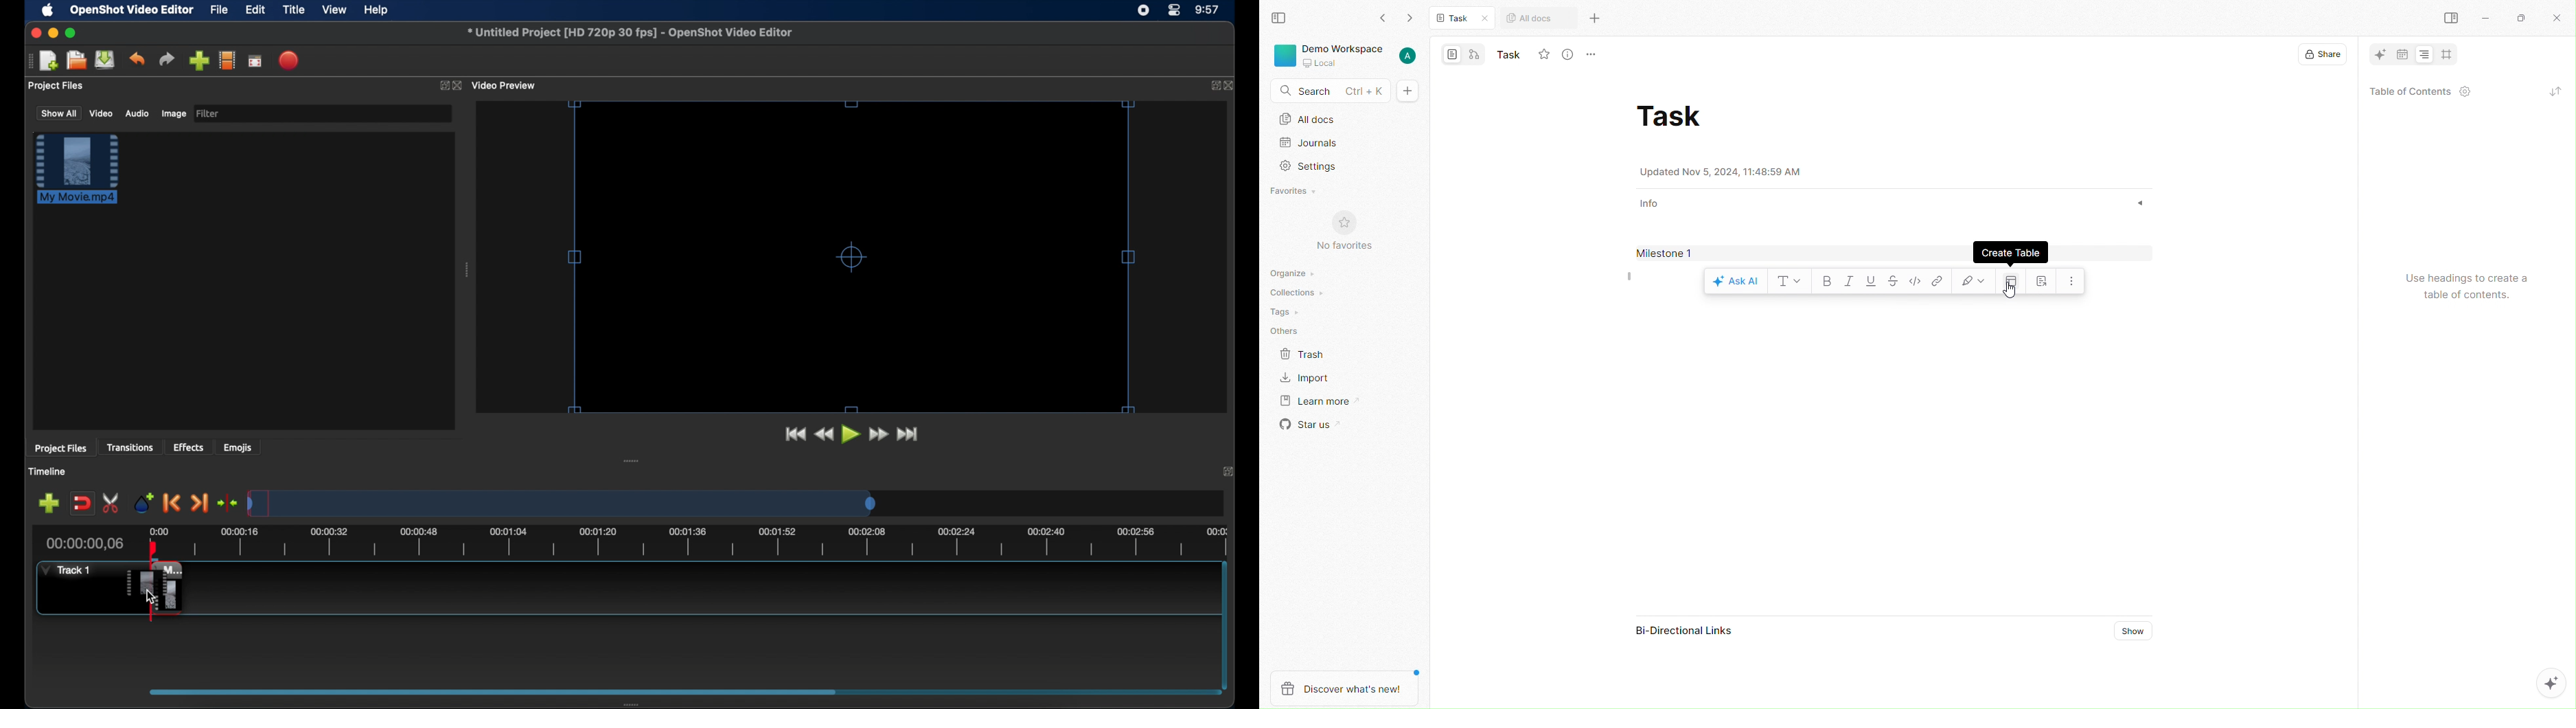  I want to click on rewind, so click(824, 435).